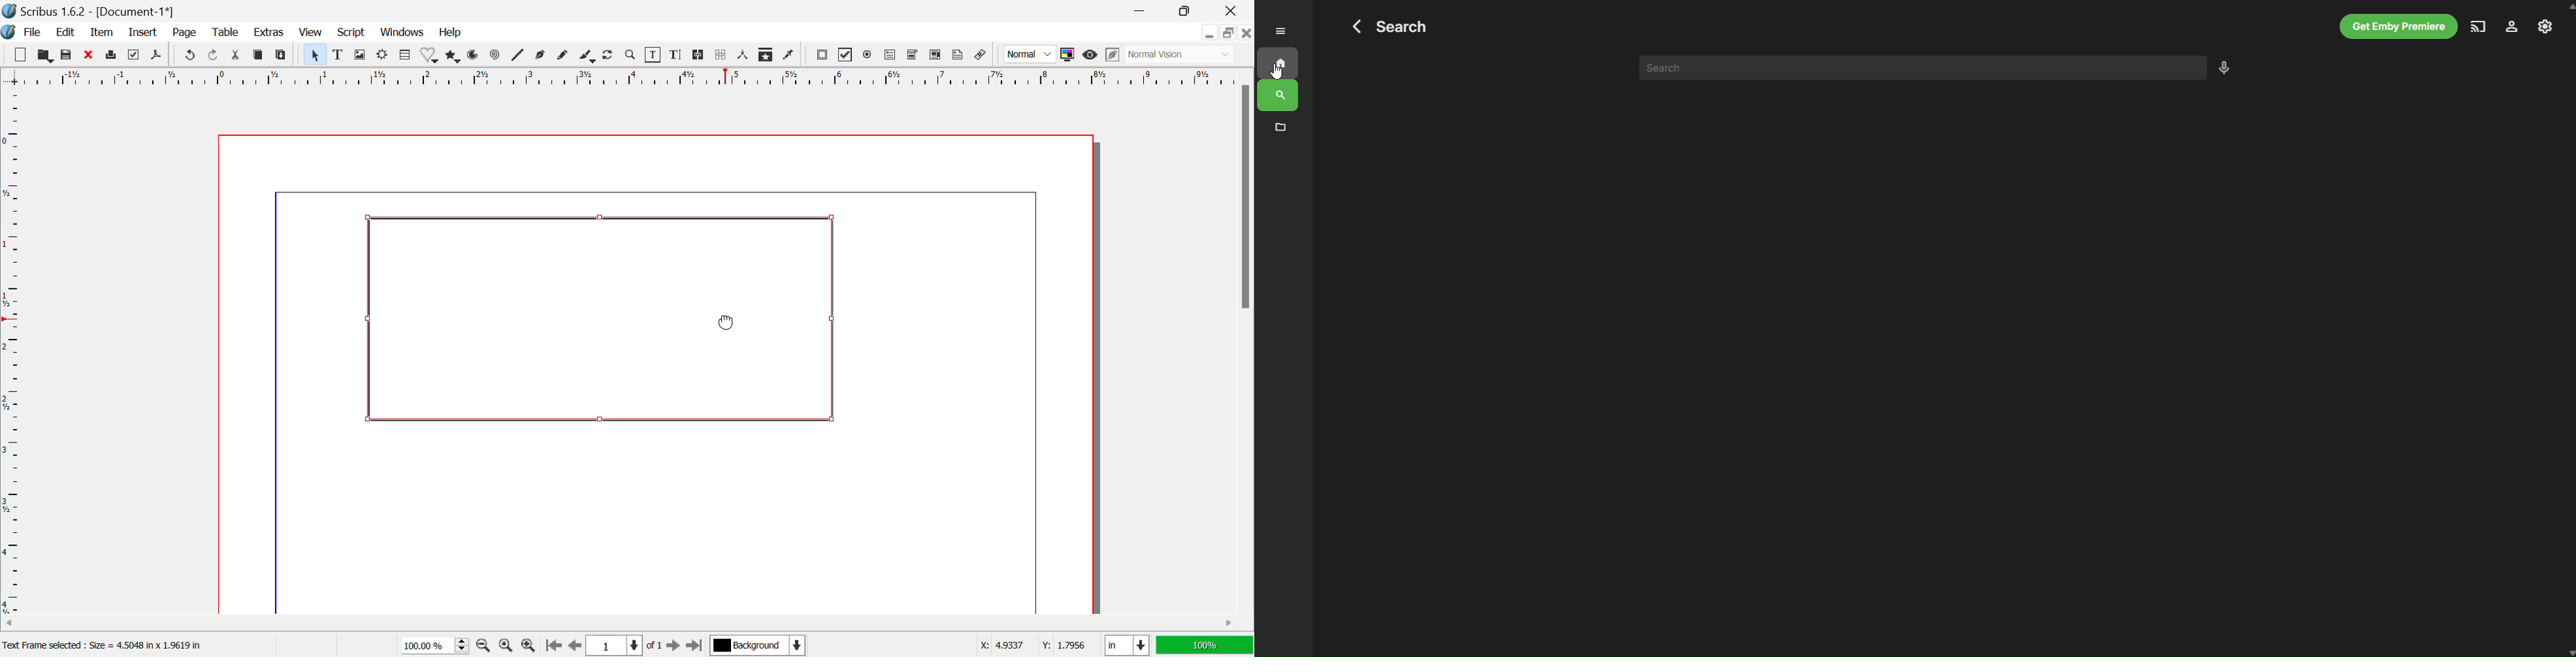 This screenshot has height=672, width=2576. Describe the element at coordinates (1001, 643) in the screenshot. I see `X: 4.9337` at that location.